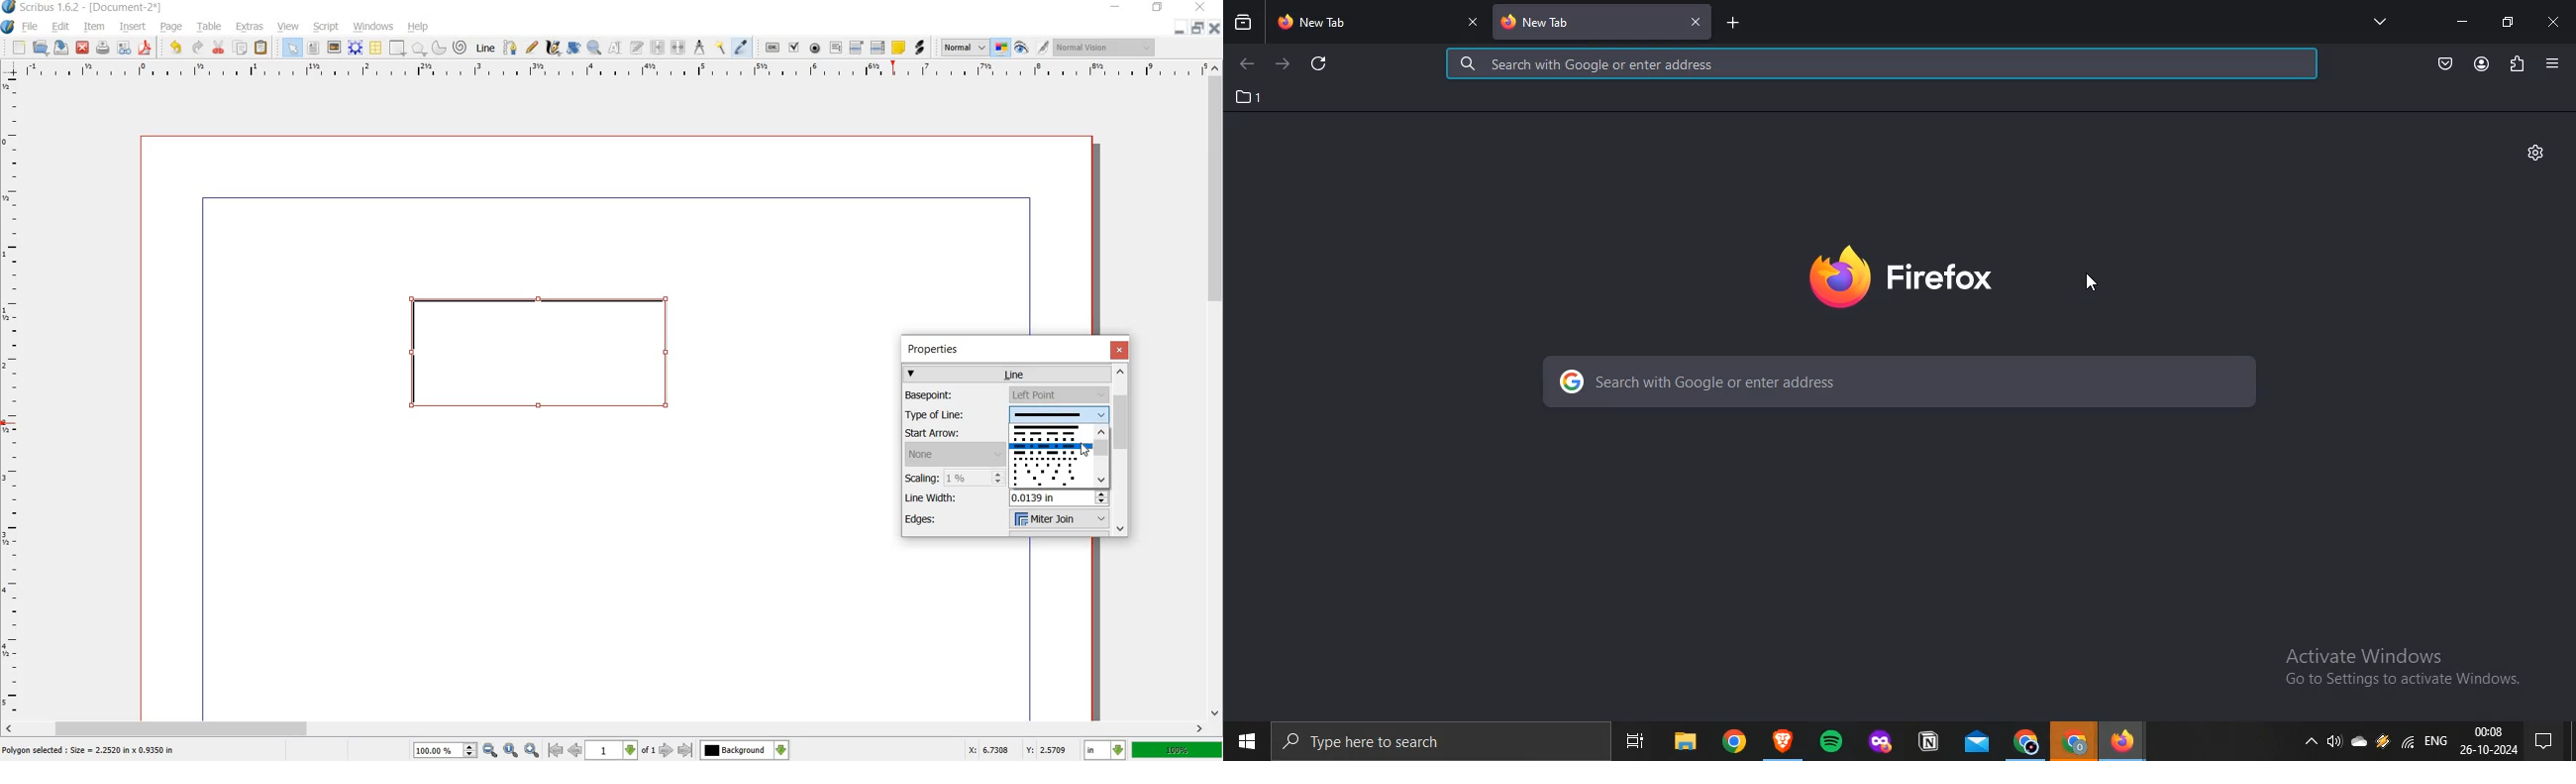 This screenshot has height=784, width=2576. What do you see at coordinates (1104, 47) in the screenshot?
I see `visual appearance of the display` at bounding box center [1104, 47].